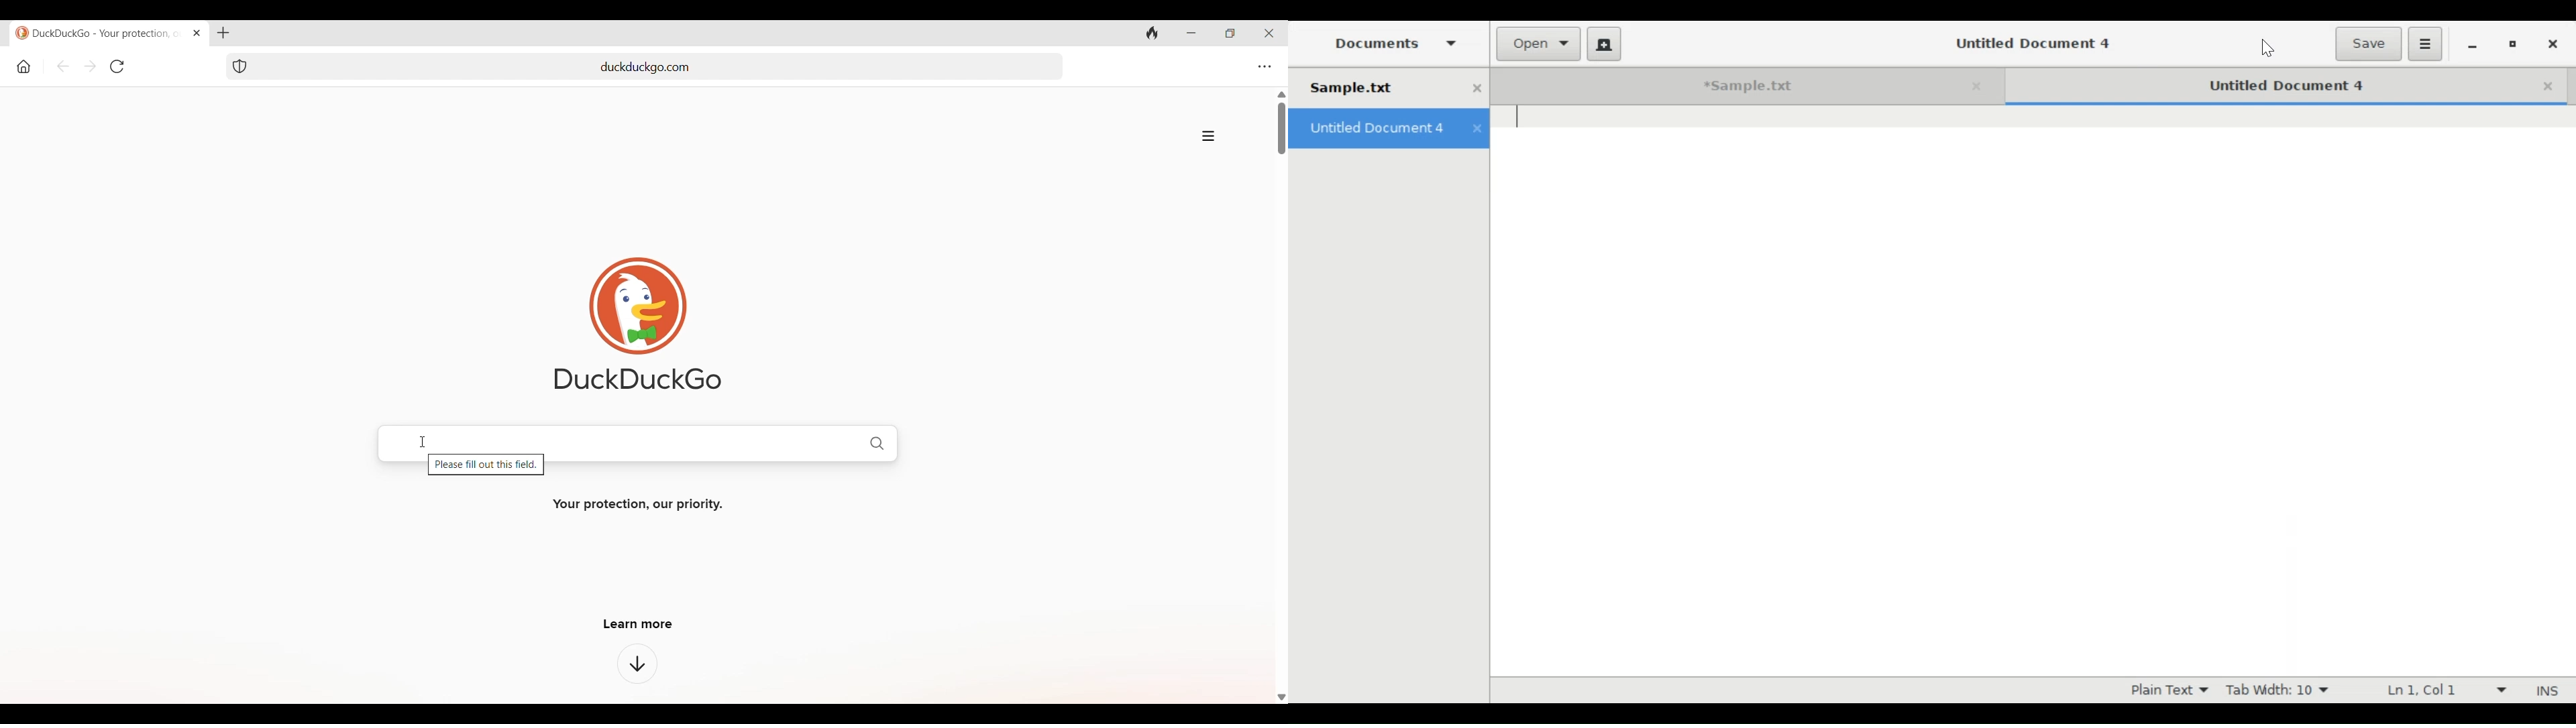 The width and height of the screenshot is (2576, 728). What do you see at coordinates (1539, 44) in the screenshot?
I see `Open` at bounding box center [1539, 44].